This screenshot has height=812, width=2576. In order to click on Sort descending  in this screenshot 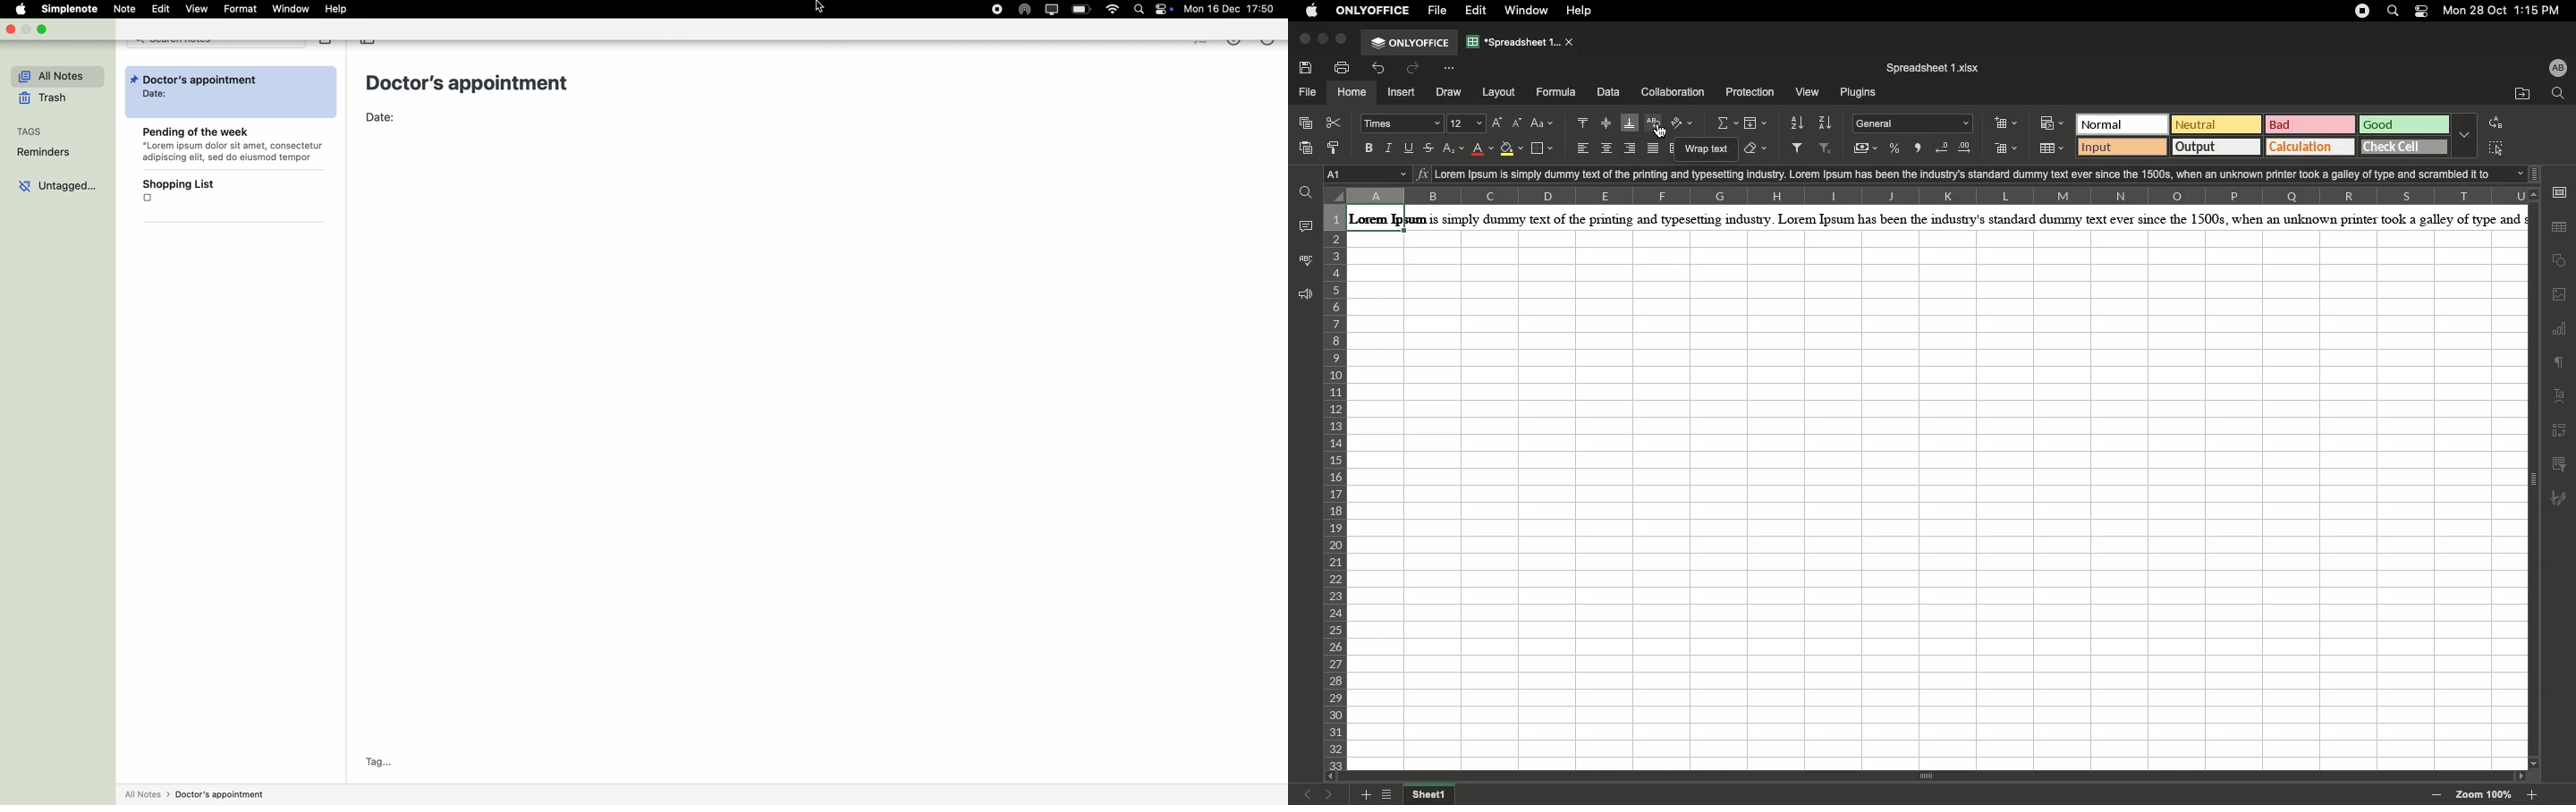, I will do `click(1827, 123)`.